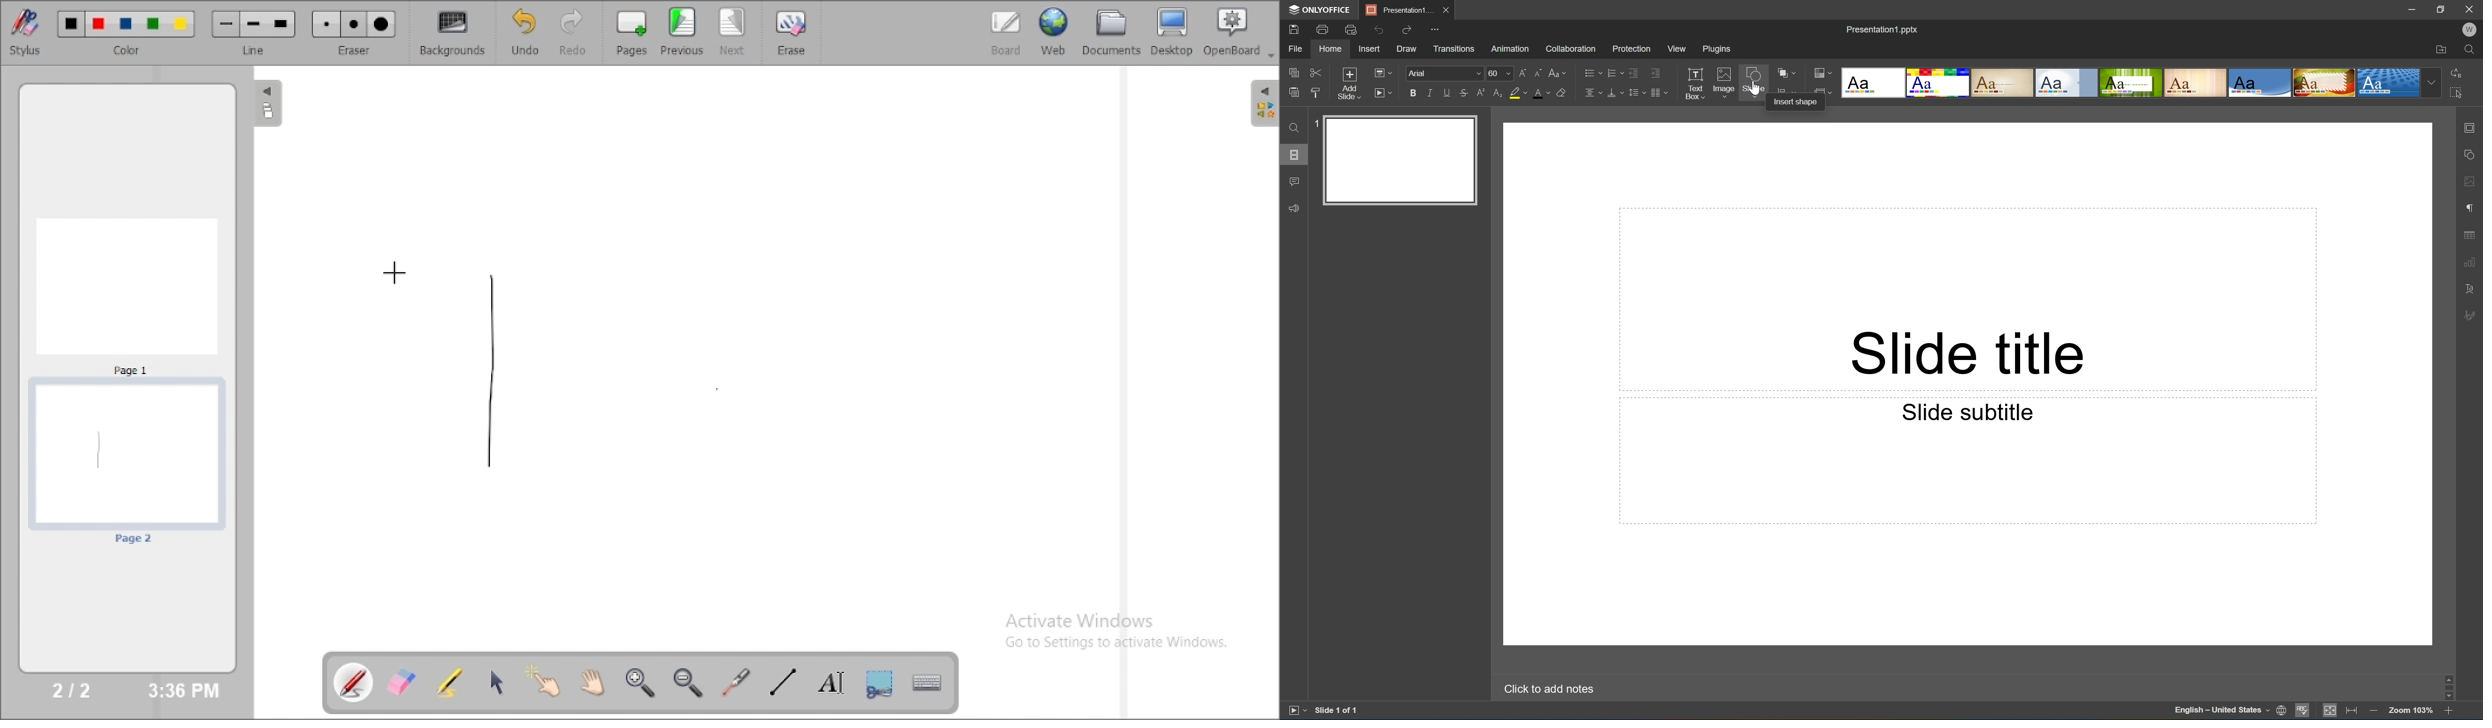  What do you see at coordinates (690, 683) in the screenshot?
I see `zoom out` at bounding box center [690, 683].